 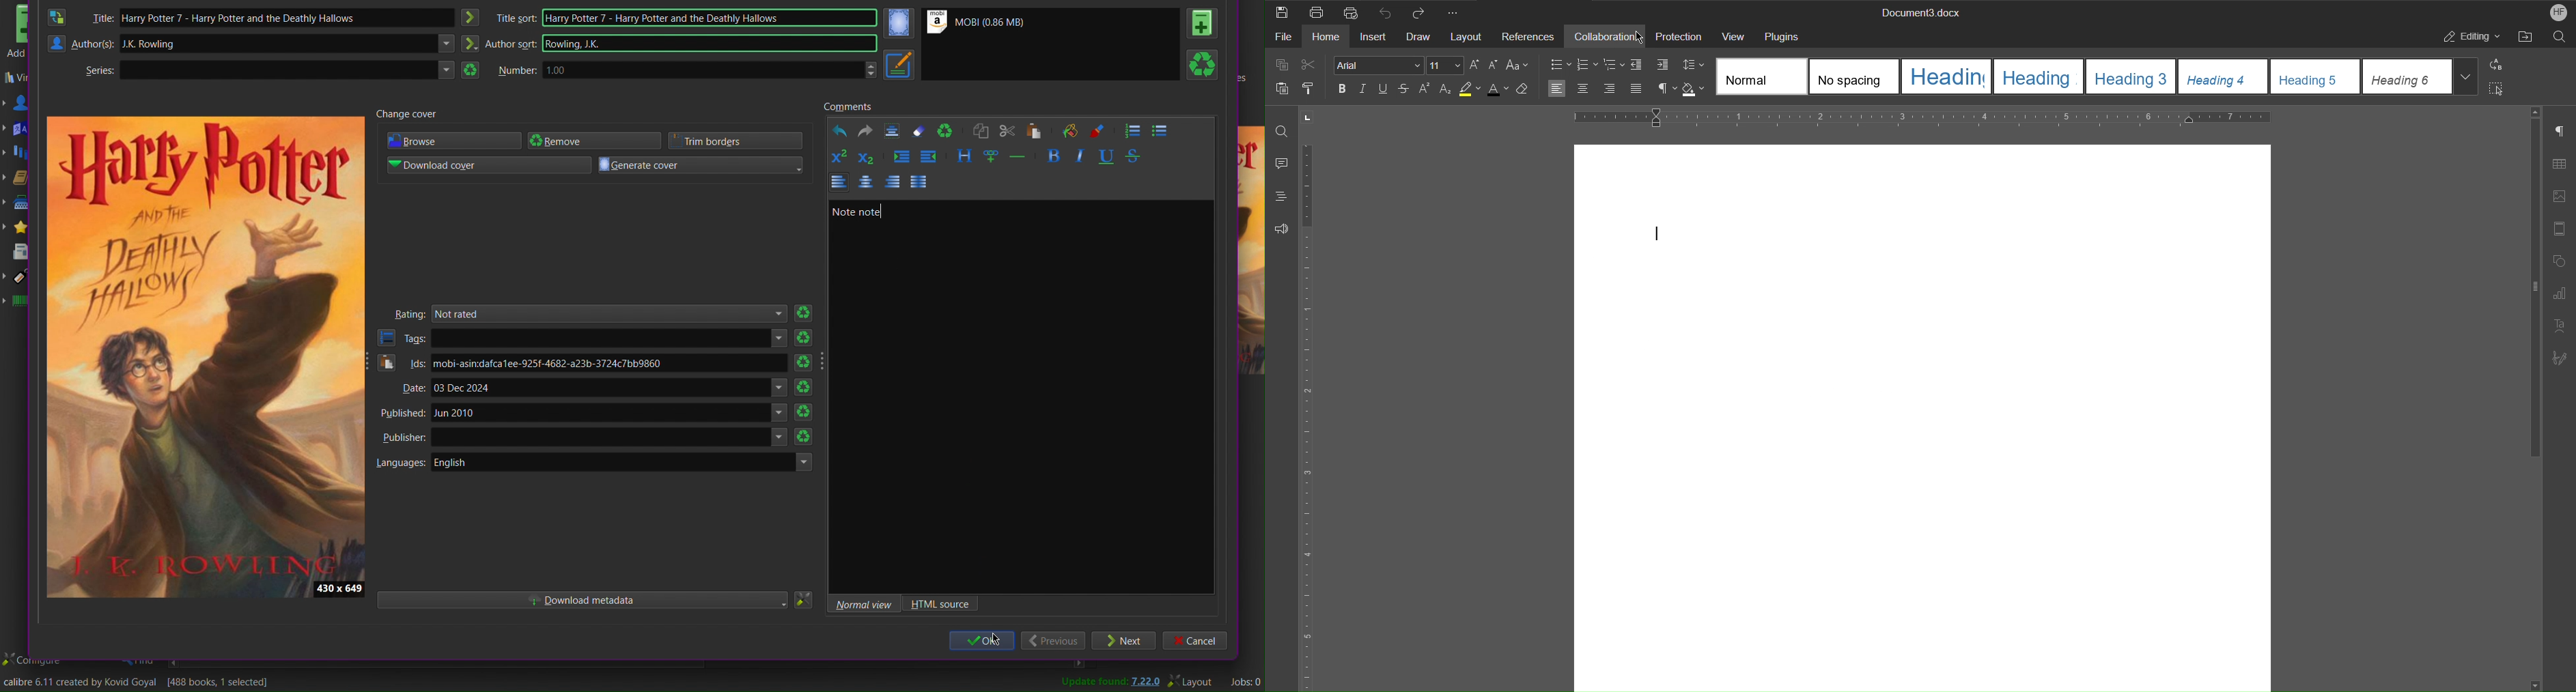 I want to click on No spacing, so click(x=1851, y=76).